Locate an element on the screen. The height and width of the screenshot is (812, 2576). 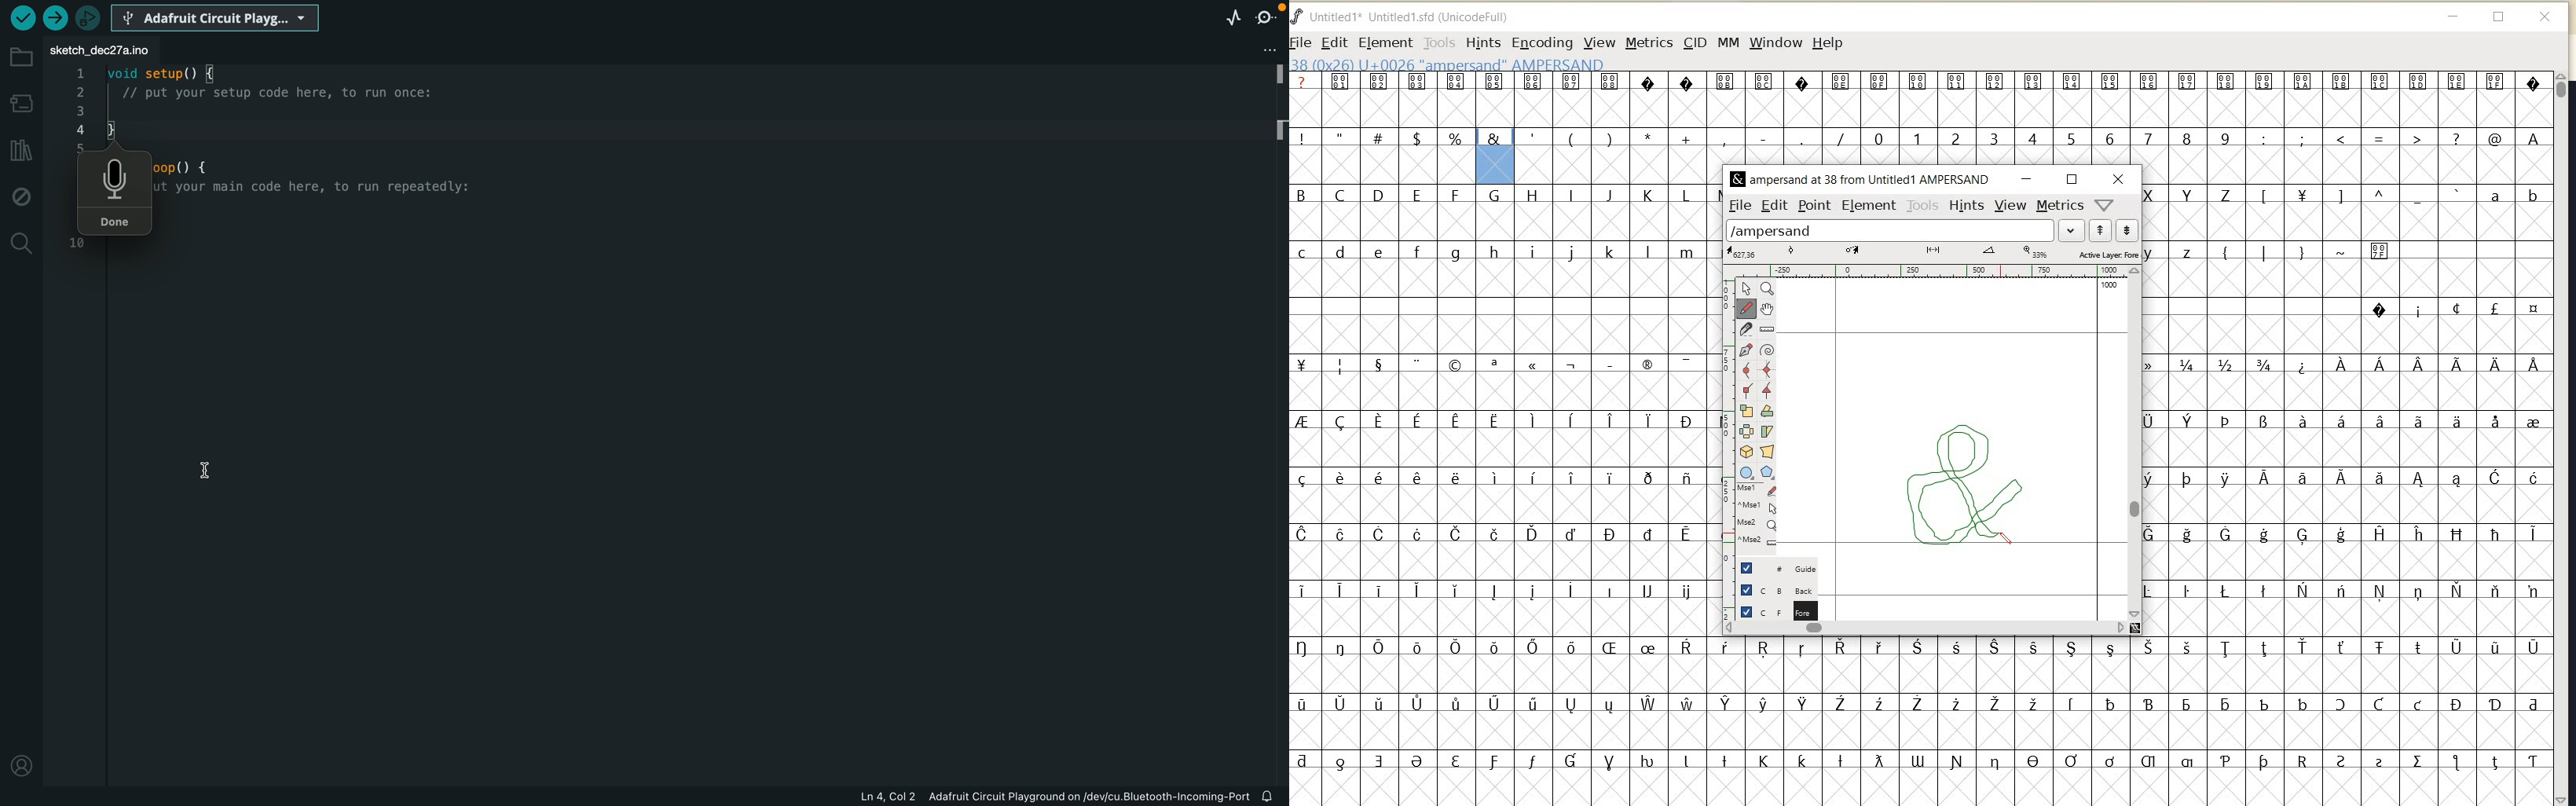
CID is located at coordinates (1693, 42).